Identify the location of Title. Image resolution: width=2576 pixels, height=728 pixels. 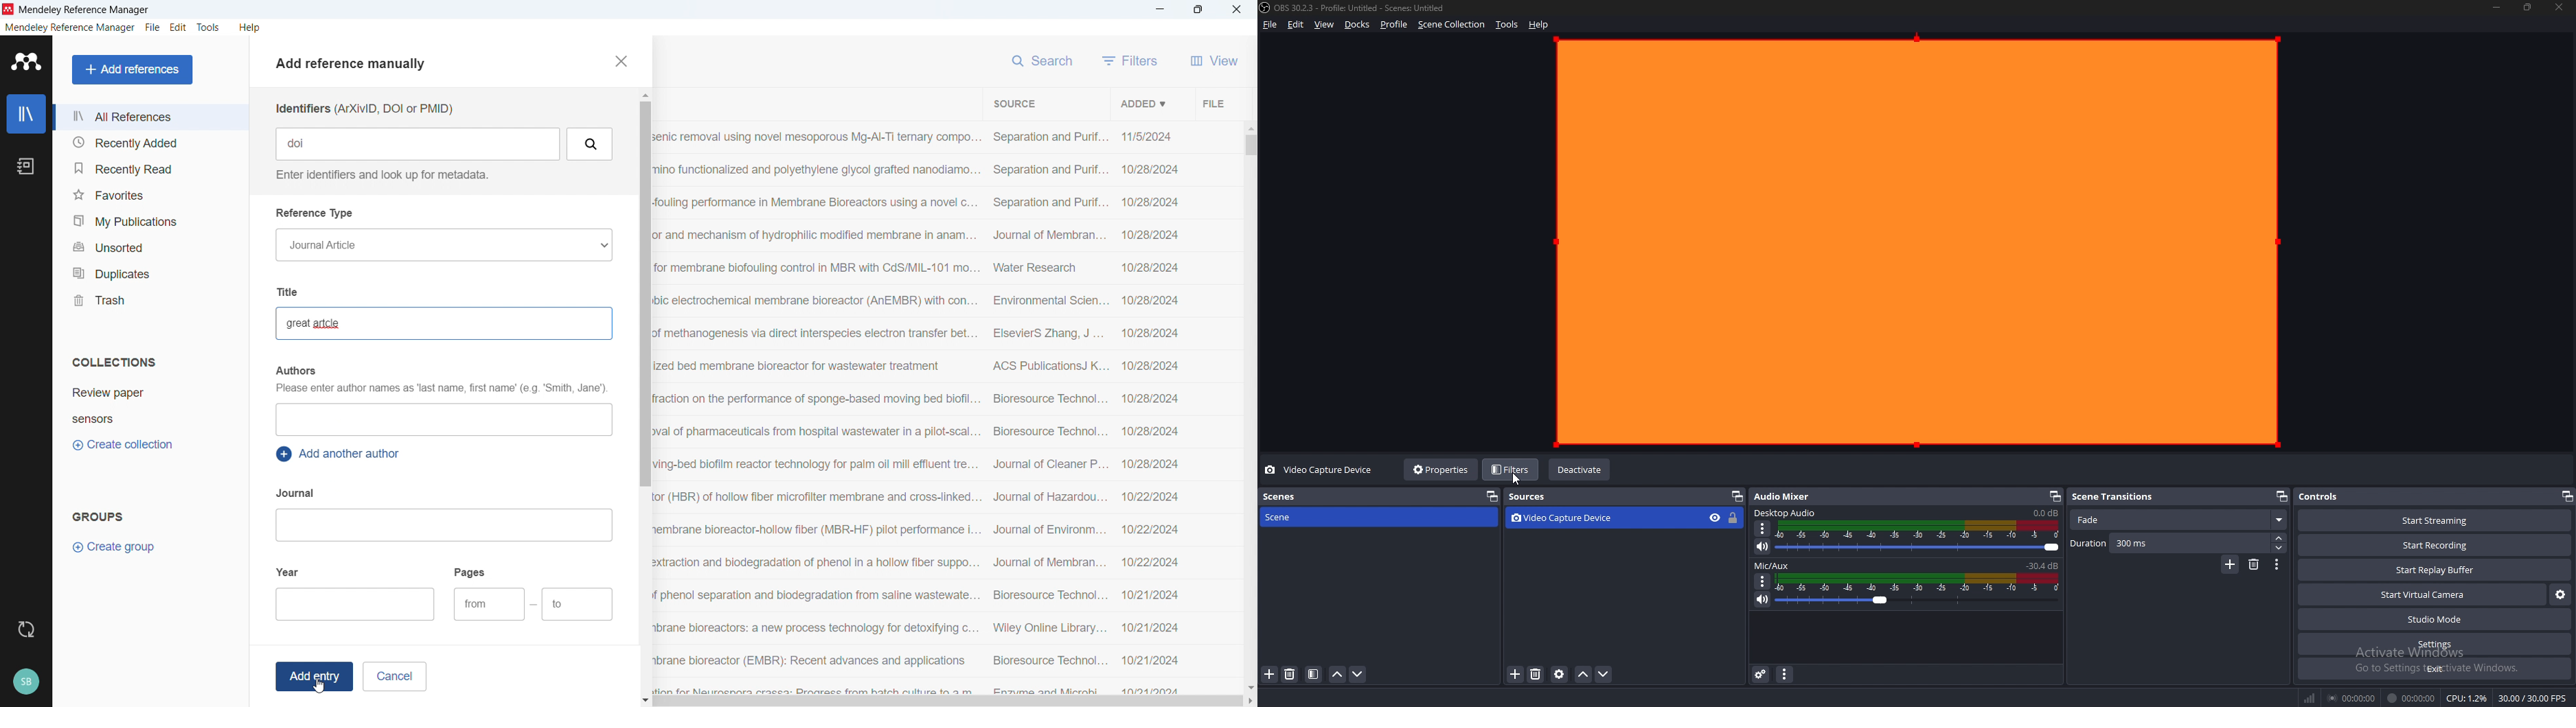
(290, 291).